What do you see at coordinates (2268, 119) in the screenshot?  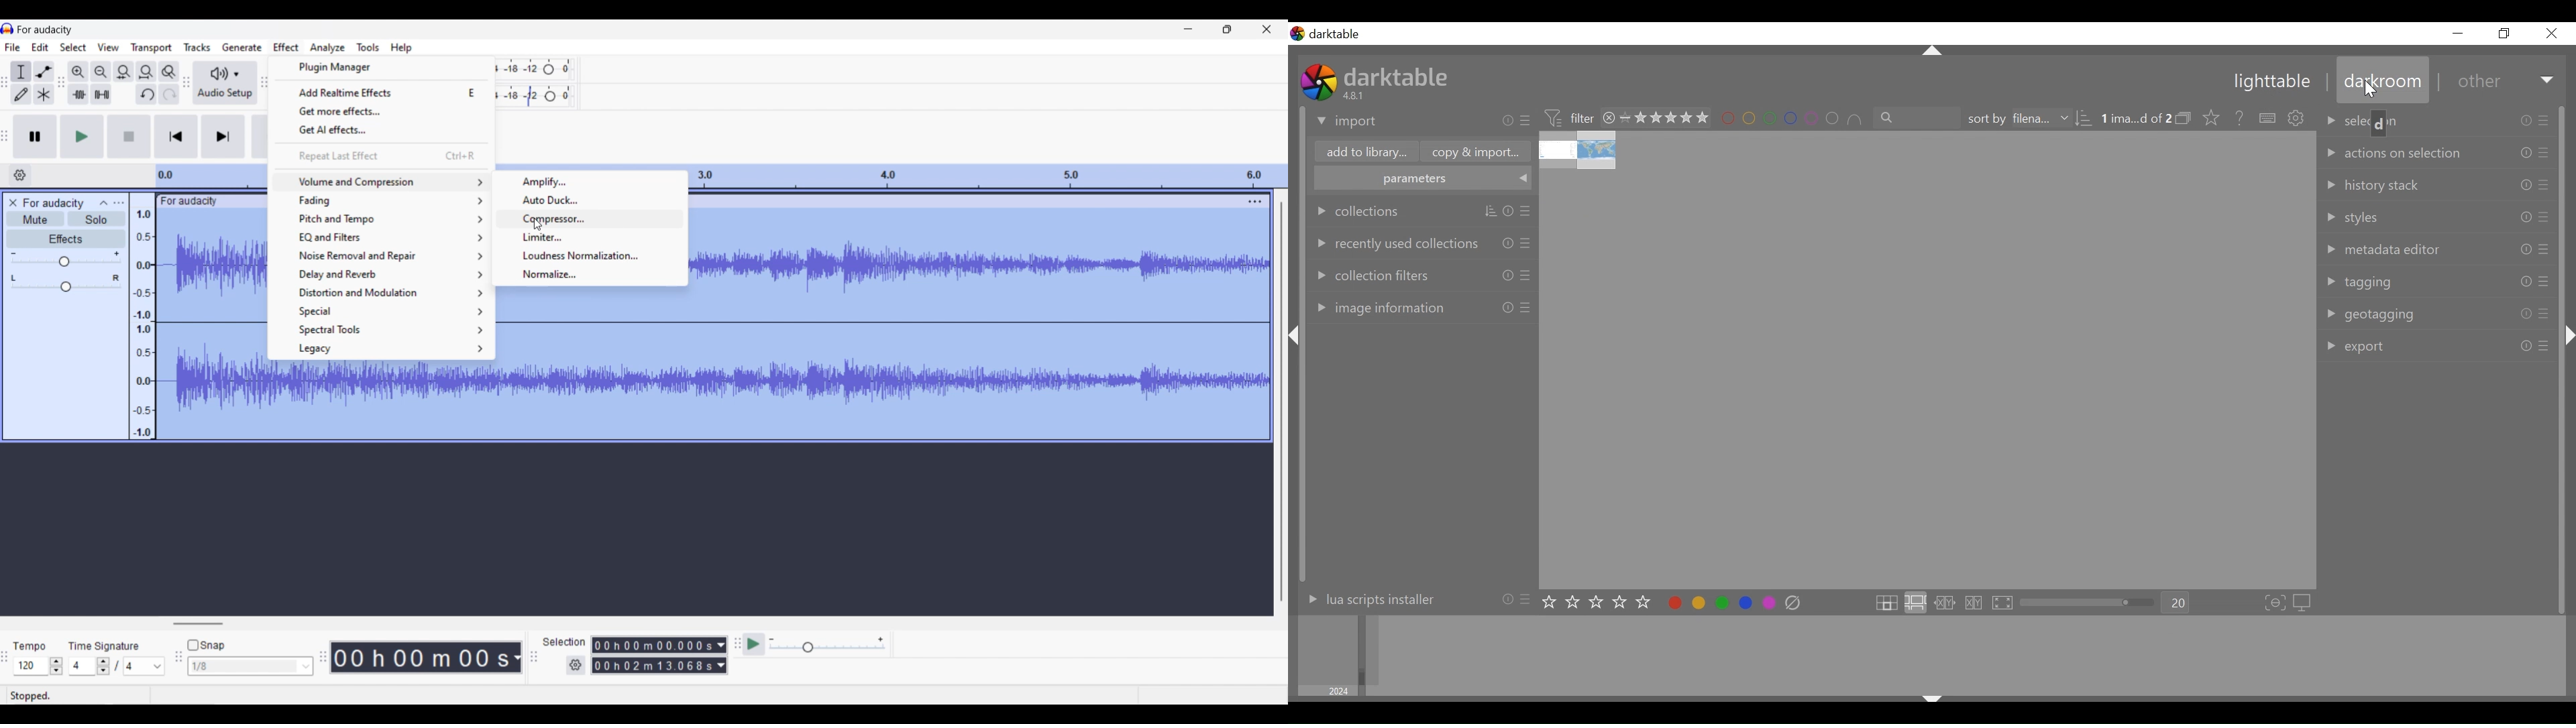 I see `define shortcuts` at bounding box center [2268, 119].